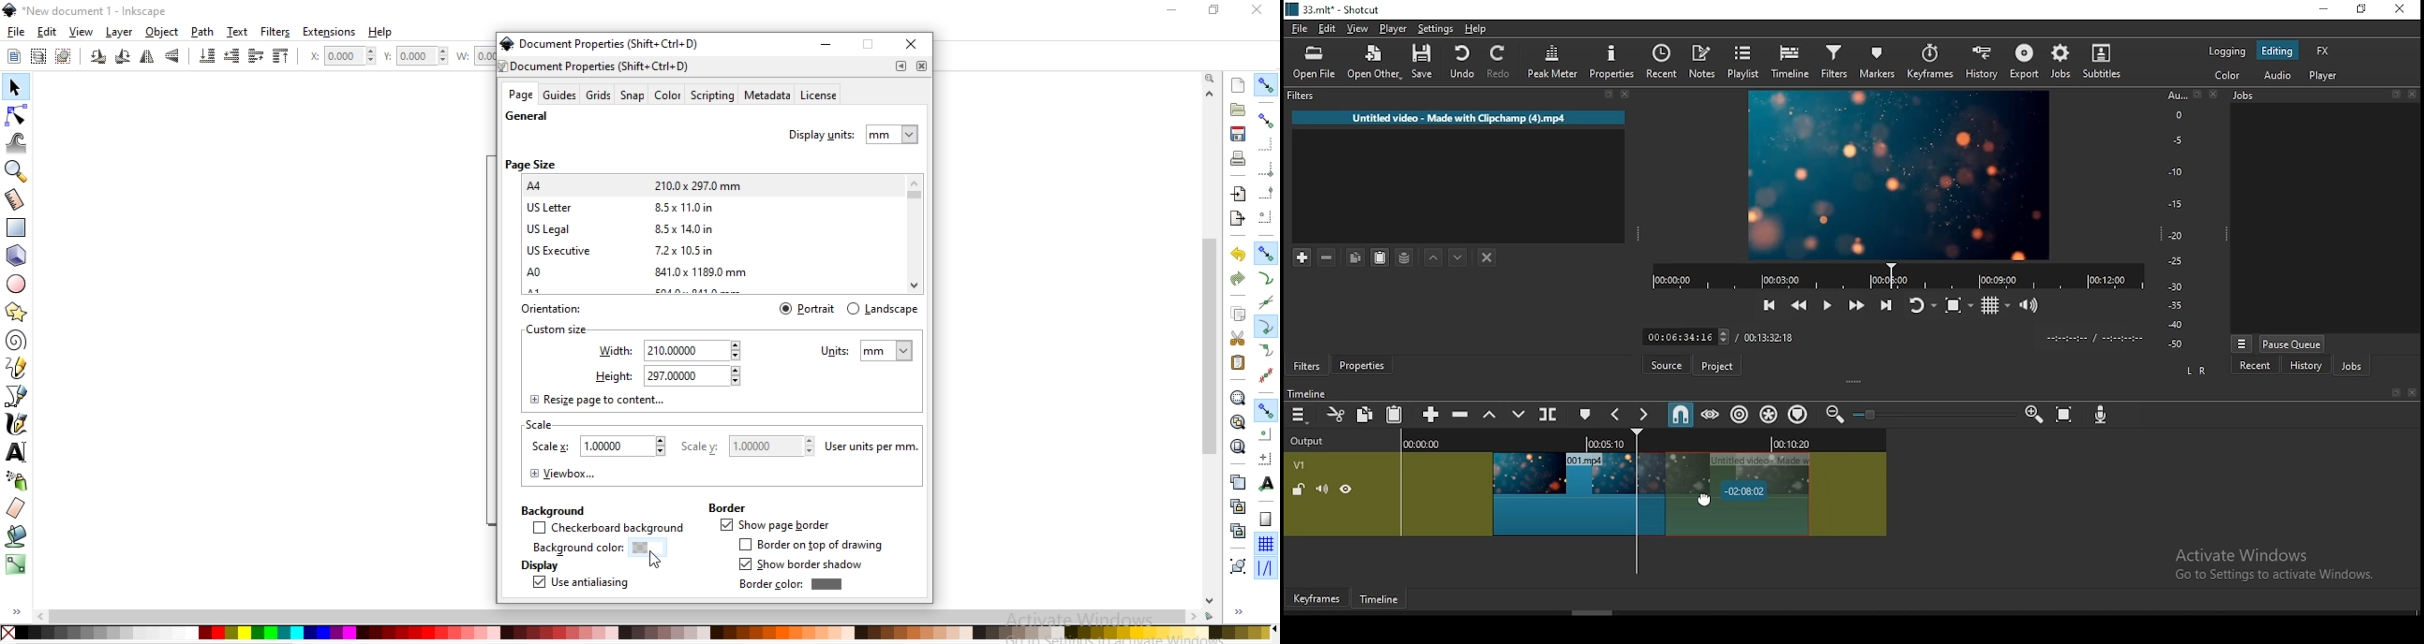 The image size is (2436, 644). What do you see at coordinates (2398, 95) in the screenshot?
I see `` at bounding box center [2398, 95].